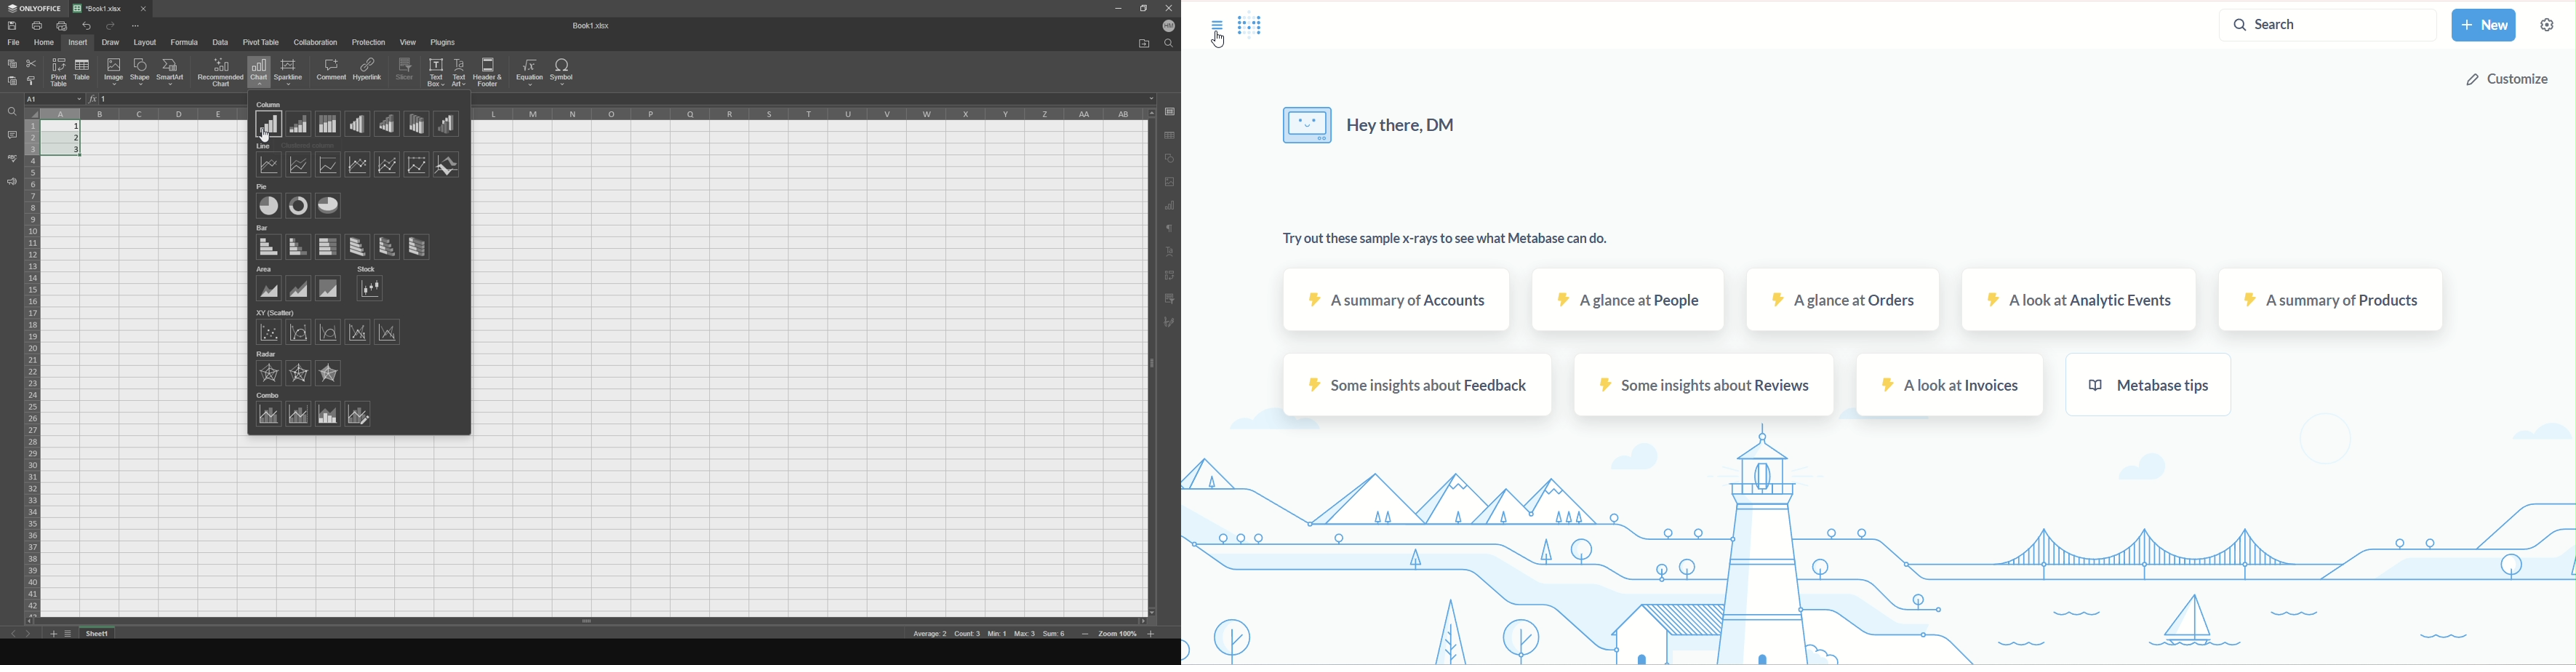  I want to click on draw, so click(114, 42).